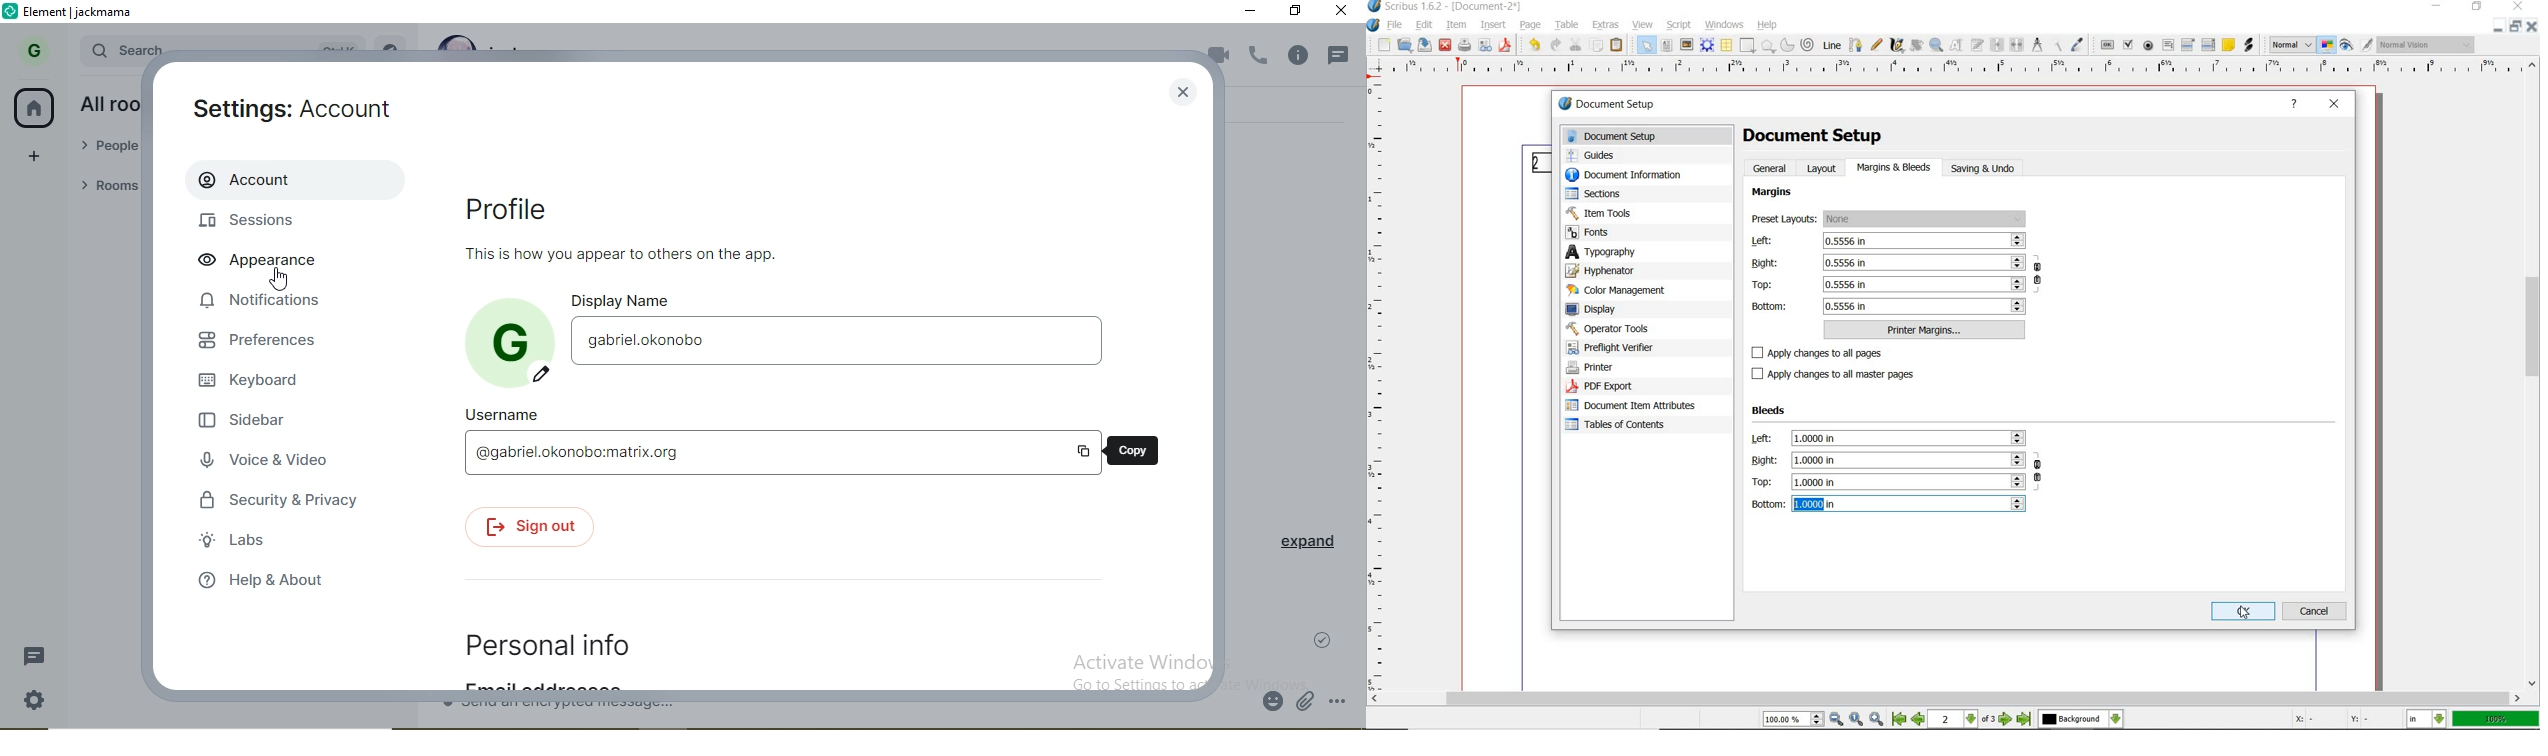 This screenshot has height=756, width=2548. Describe the element at coordinates (1771, 168) in the screenshot. I see `general` at that location.